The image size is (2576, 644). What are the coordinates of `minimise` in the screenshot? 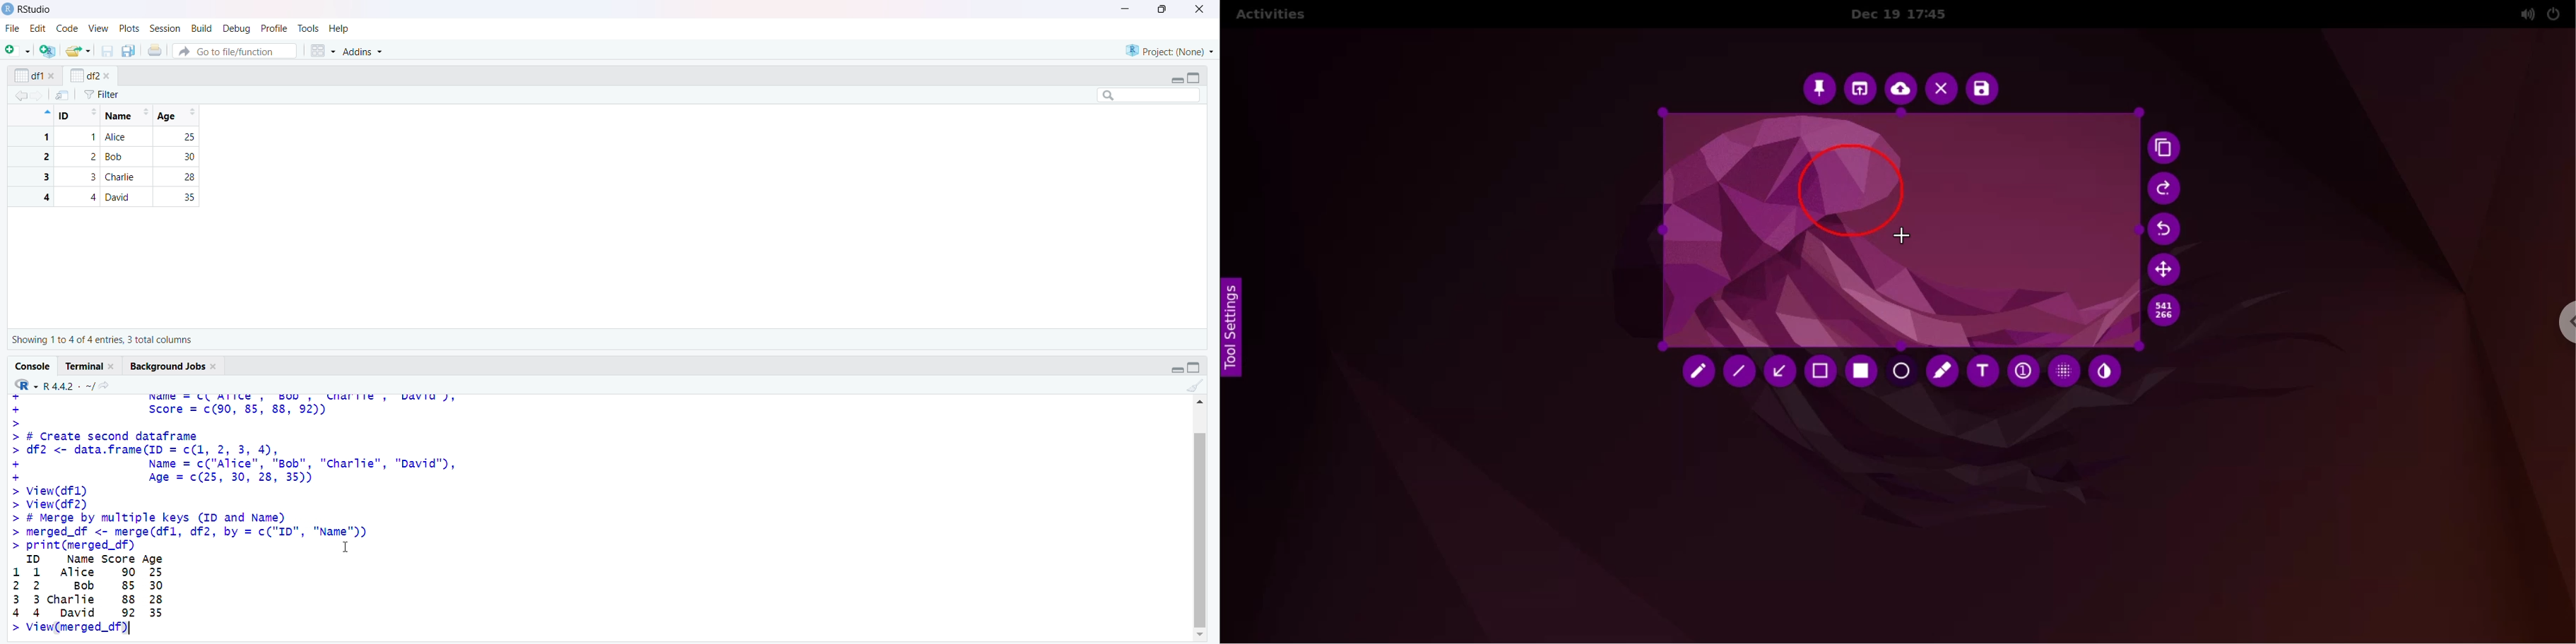 It's located at (1126, 8).